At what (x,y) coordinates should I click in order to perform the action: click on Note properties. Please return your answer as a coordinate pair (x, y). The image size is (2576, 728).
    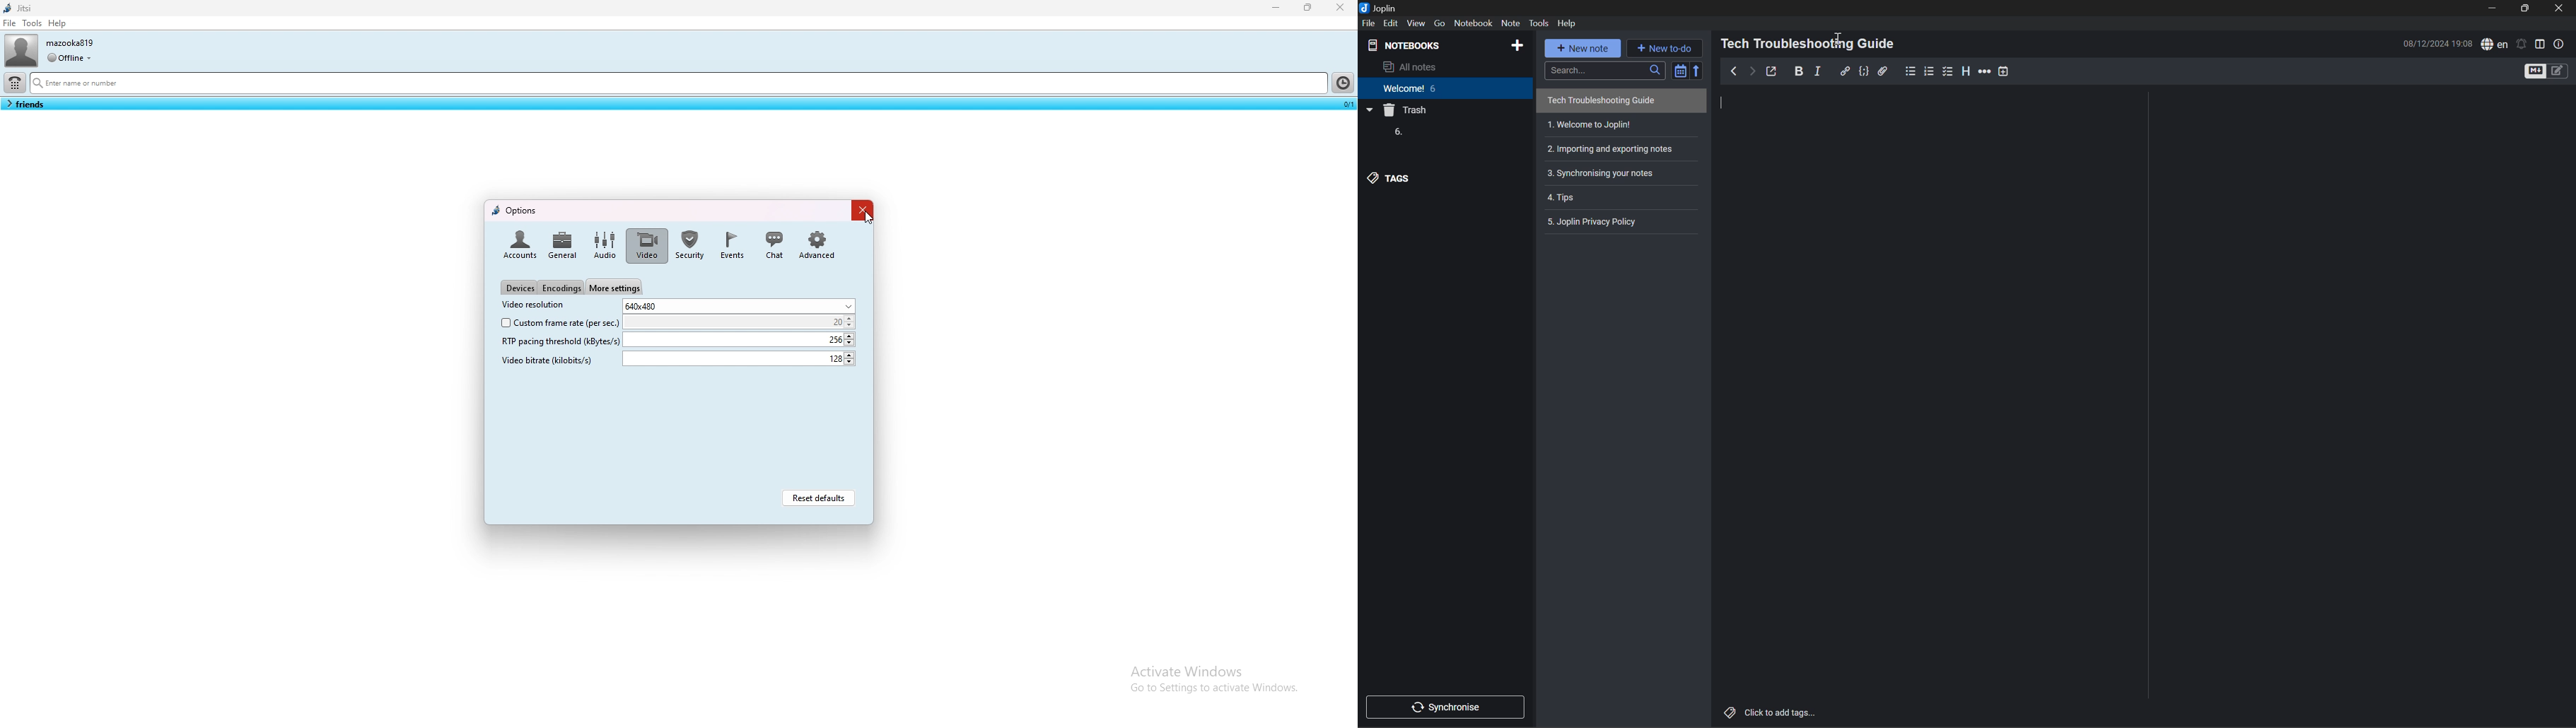
    Looking at the image, I should click on (2559, 44).